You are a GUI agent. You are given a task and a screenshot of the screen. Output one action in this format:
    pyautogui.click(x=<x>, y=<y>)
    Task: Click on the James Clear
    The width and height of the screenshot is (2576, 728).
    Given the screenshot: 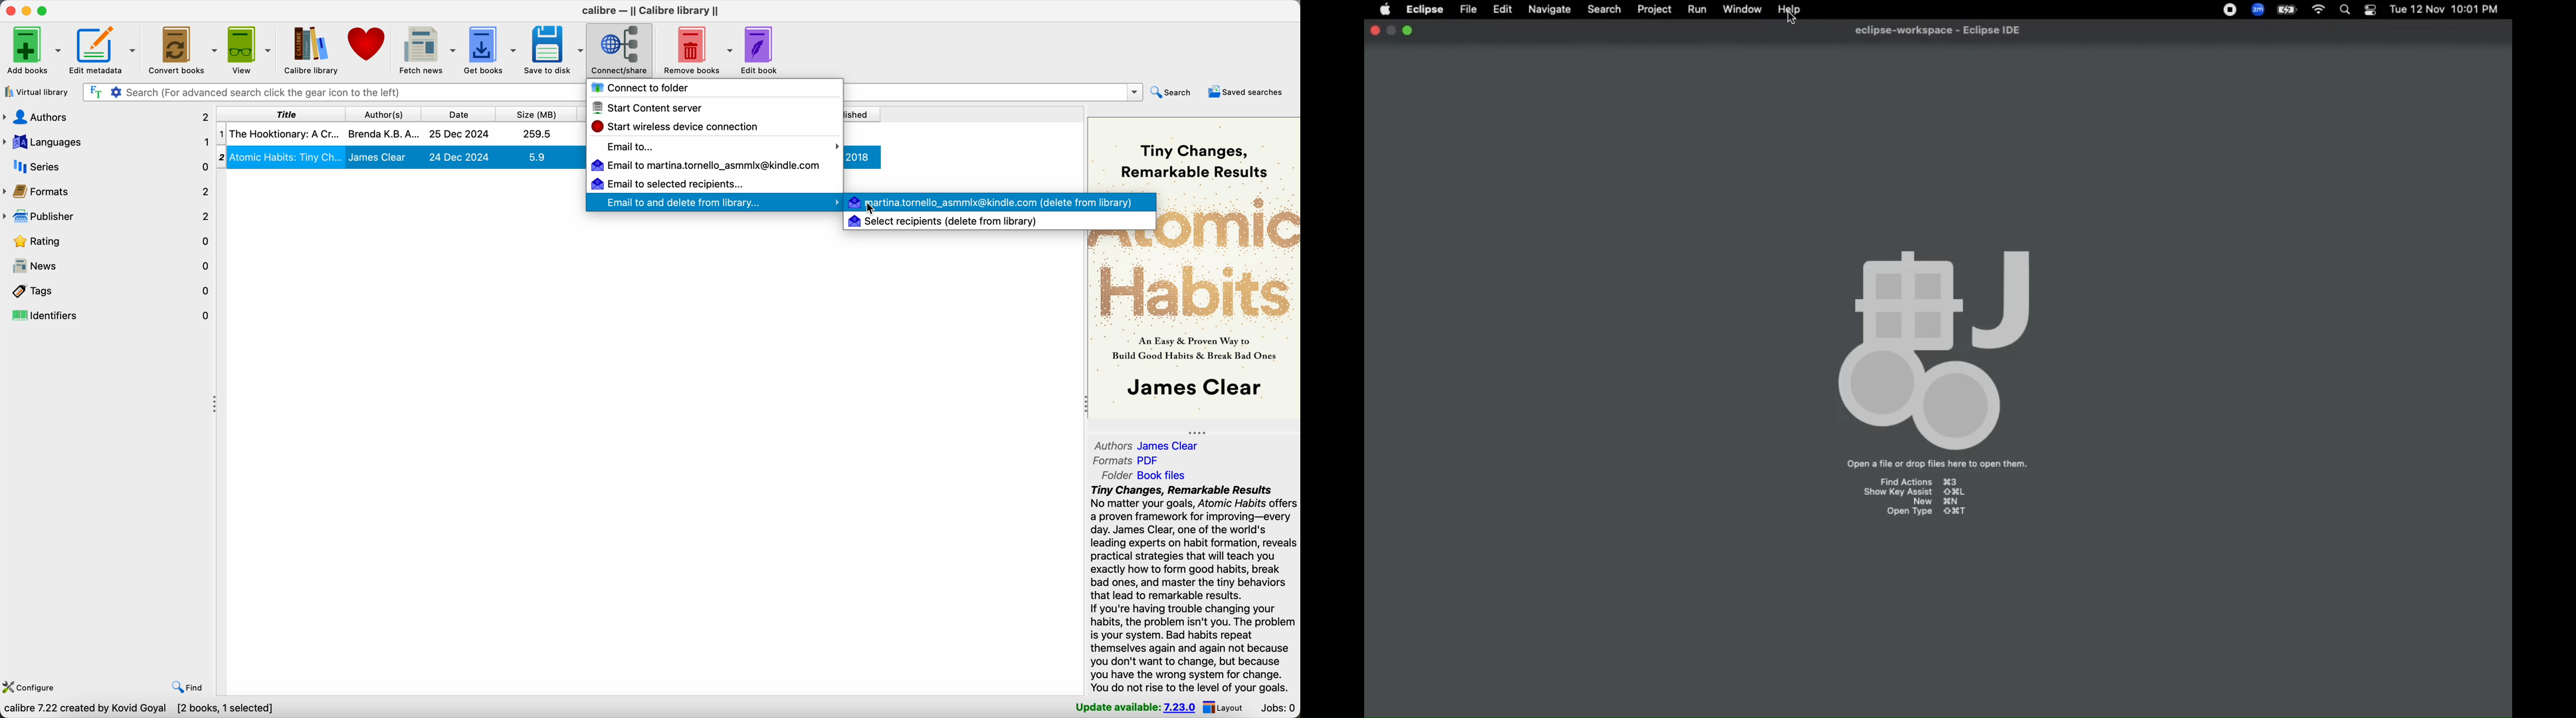 What is the action you would take?
    pyautogui.click(x=1199, y=388)
    